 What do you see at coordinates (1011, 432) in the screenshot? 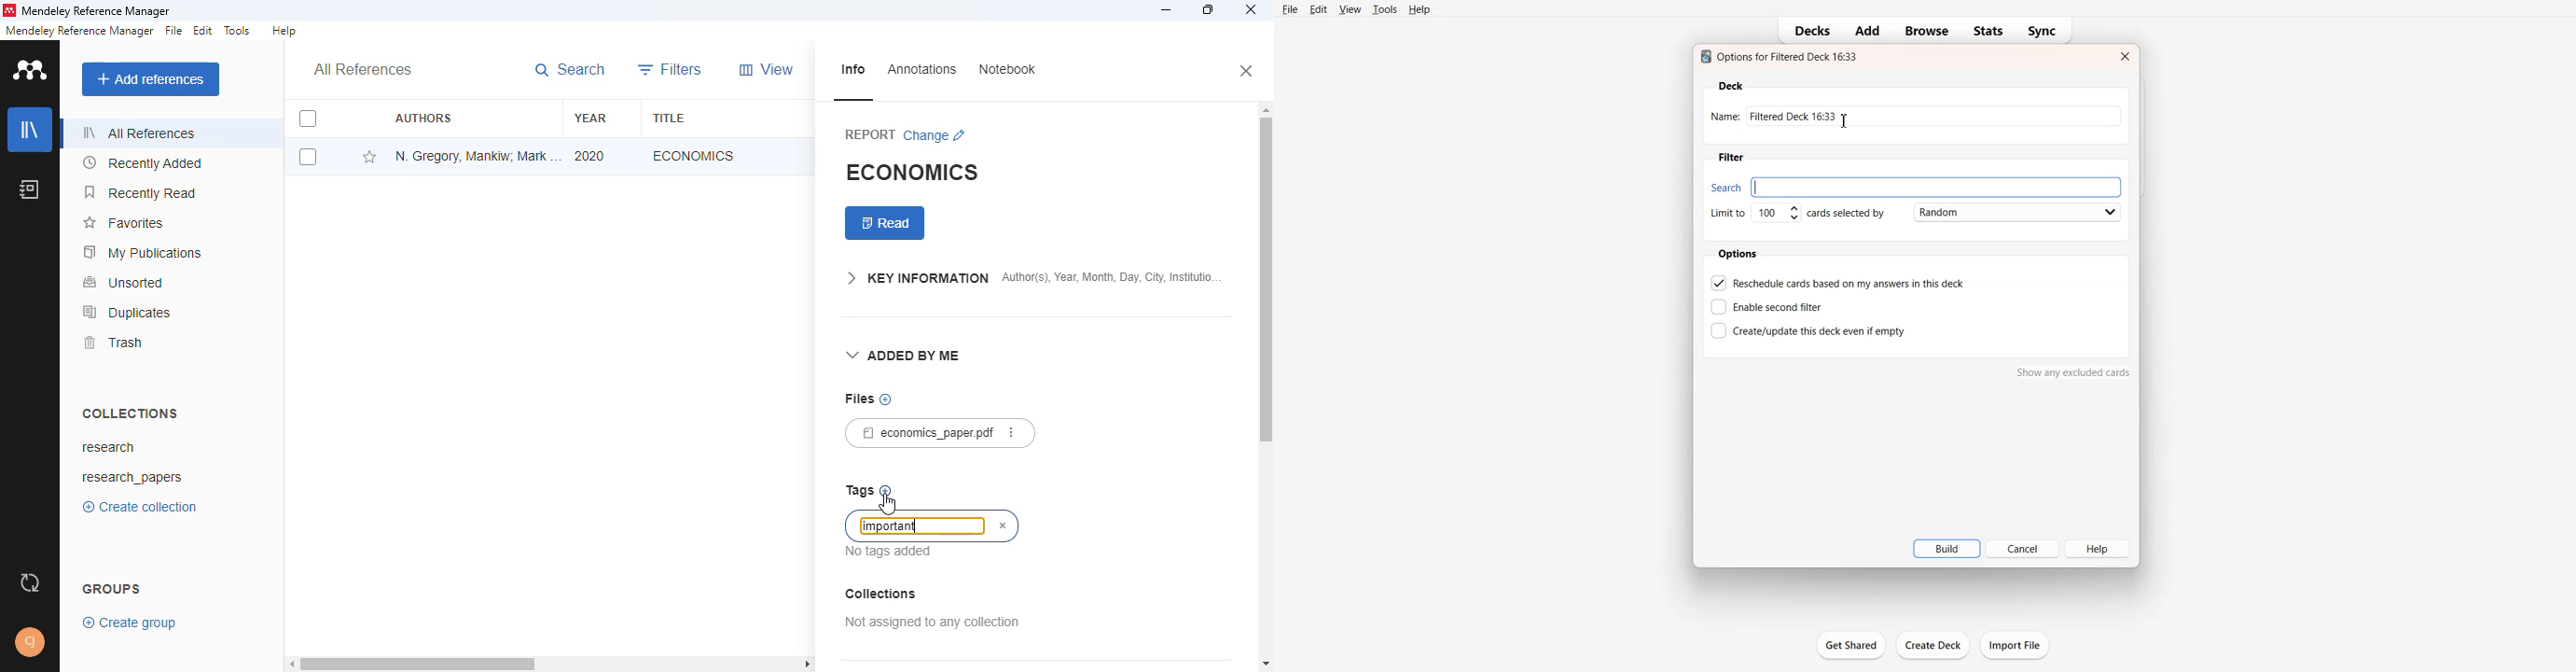
I see `more actions` at bounding box center [1011, 432].